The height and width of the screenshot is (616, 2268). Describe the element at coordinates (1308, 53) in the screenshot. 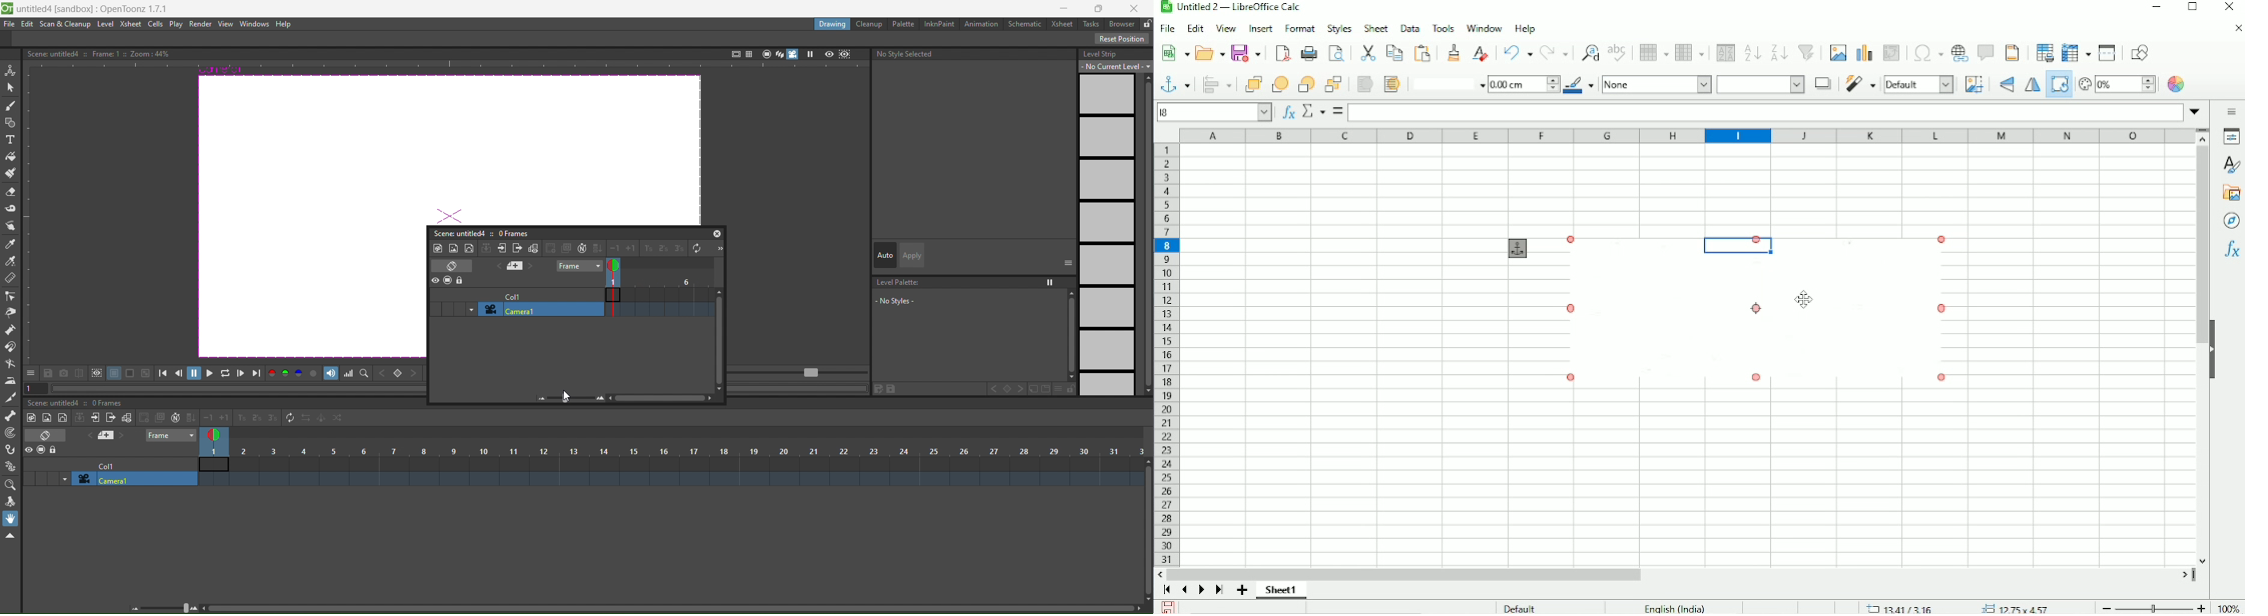

I see `Print` at that location.